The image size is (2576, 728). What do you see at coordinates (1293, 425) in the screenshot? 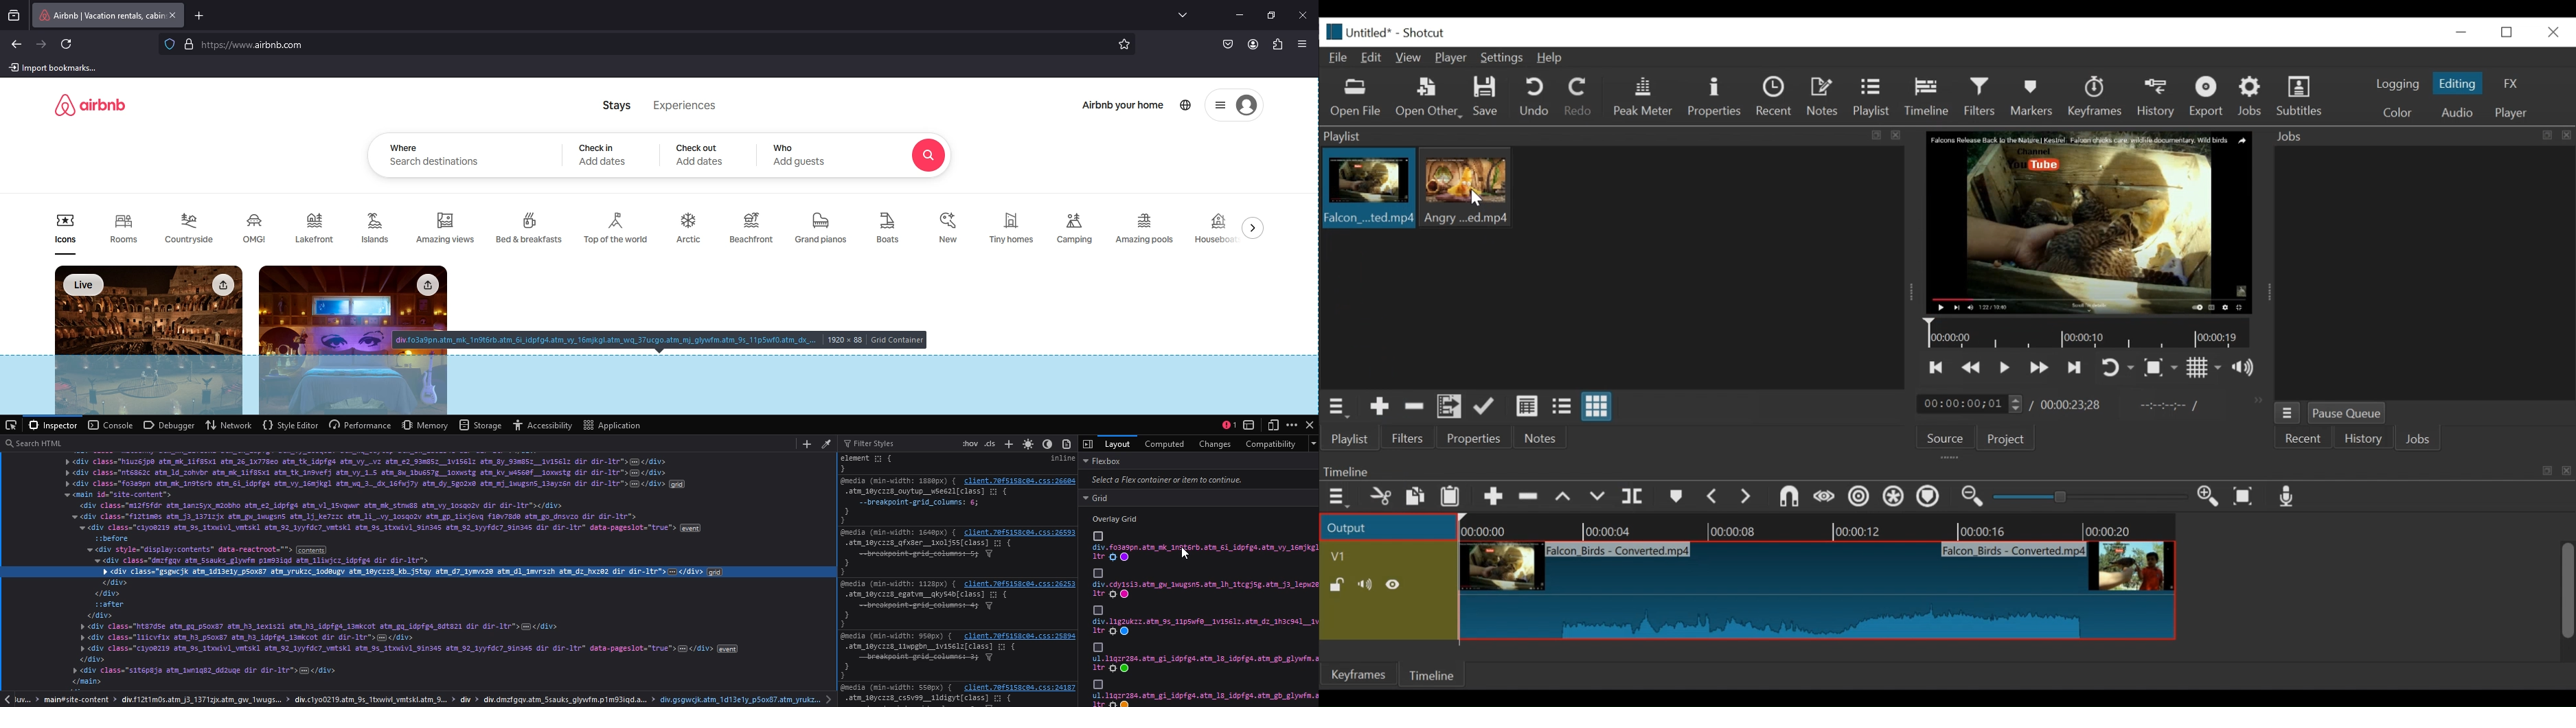
I see `customize` at bounding box center [1293, 425].